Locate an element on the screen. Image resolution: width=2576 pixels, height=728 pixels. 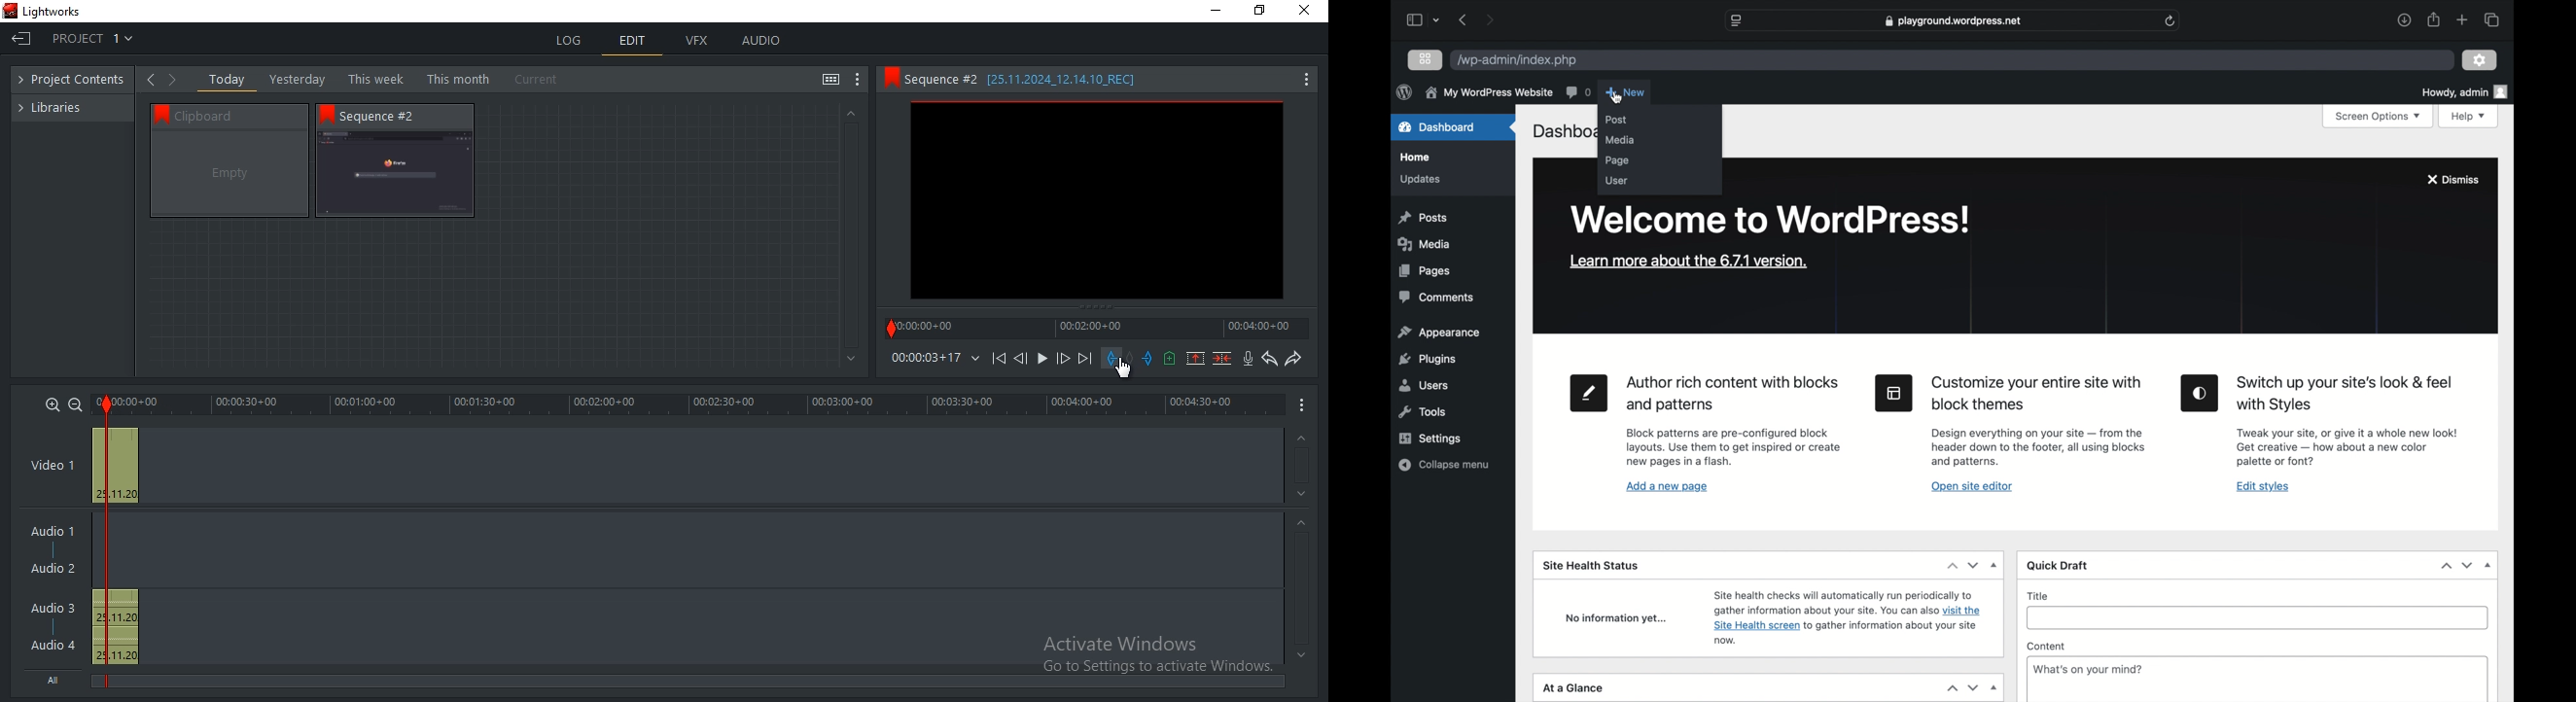
no information yet is located at coordinates (1616, 619).